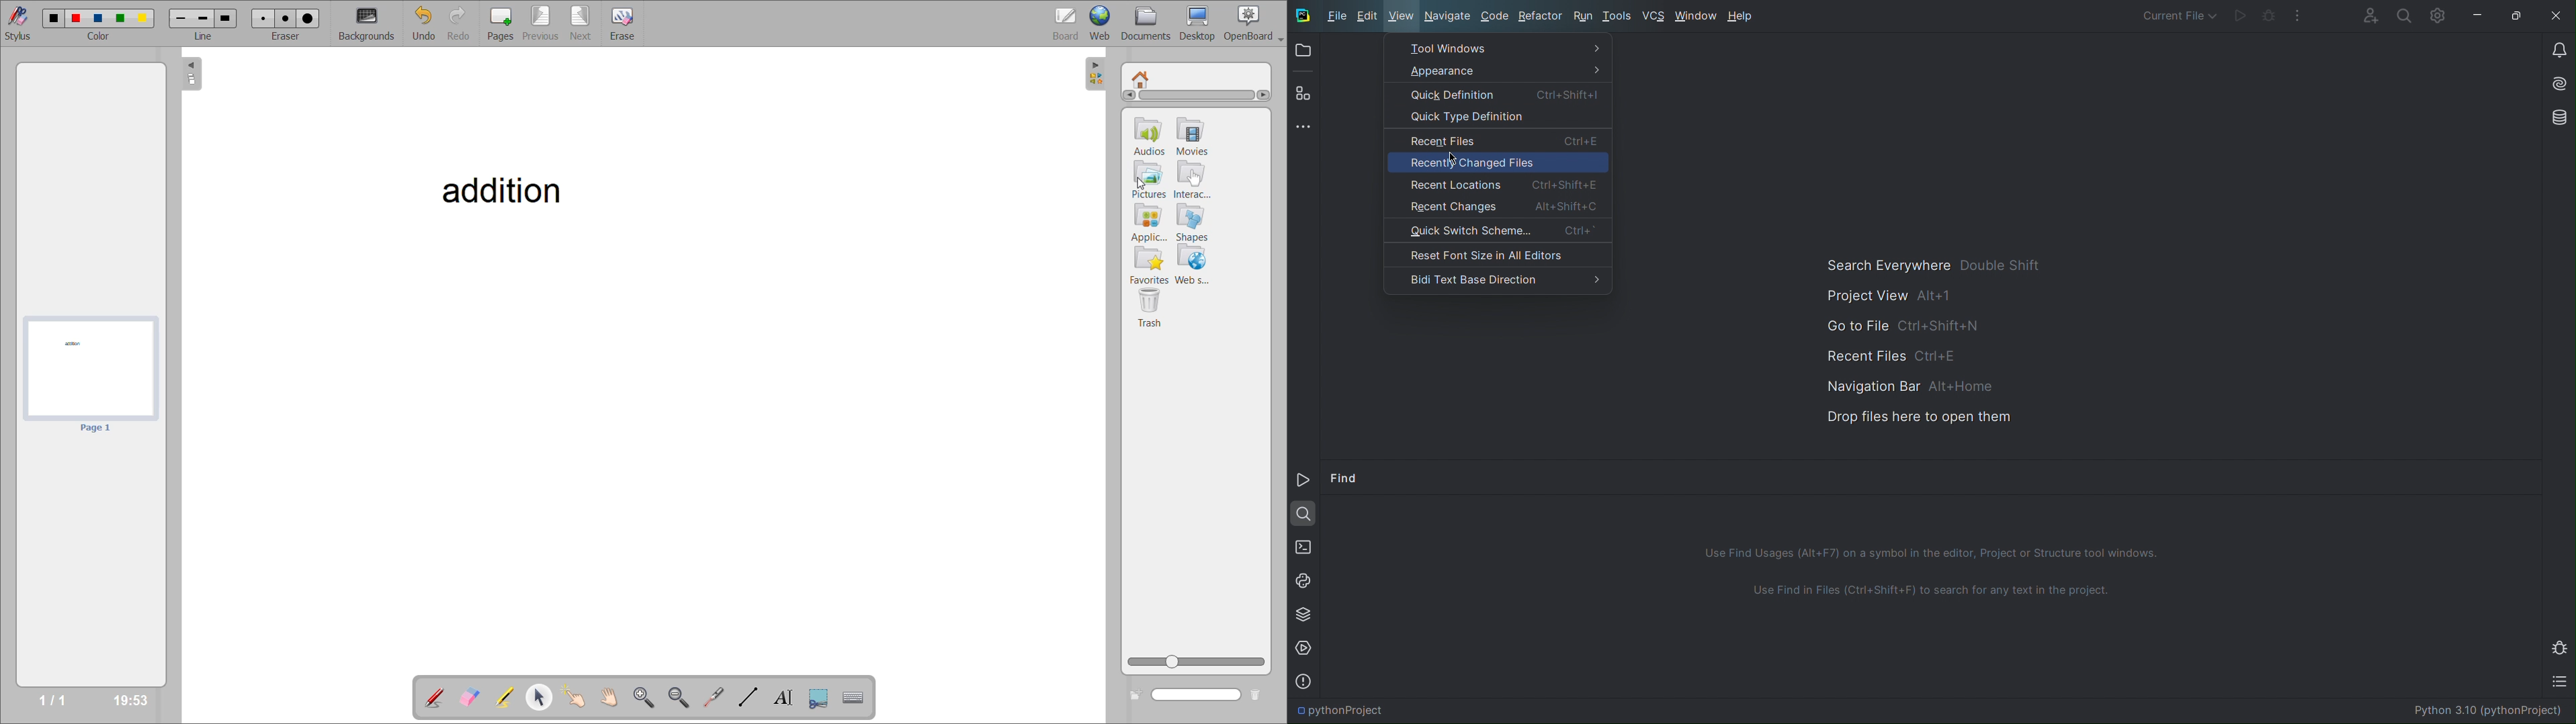  I want to click on horizontal scroll bar, so click(1196, 95).